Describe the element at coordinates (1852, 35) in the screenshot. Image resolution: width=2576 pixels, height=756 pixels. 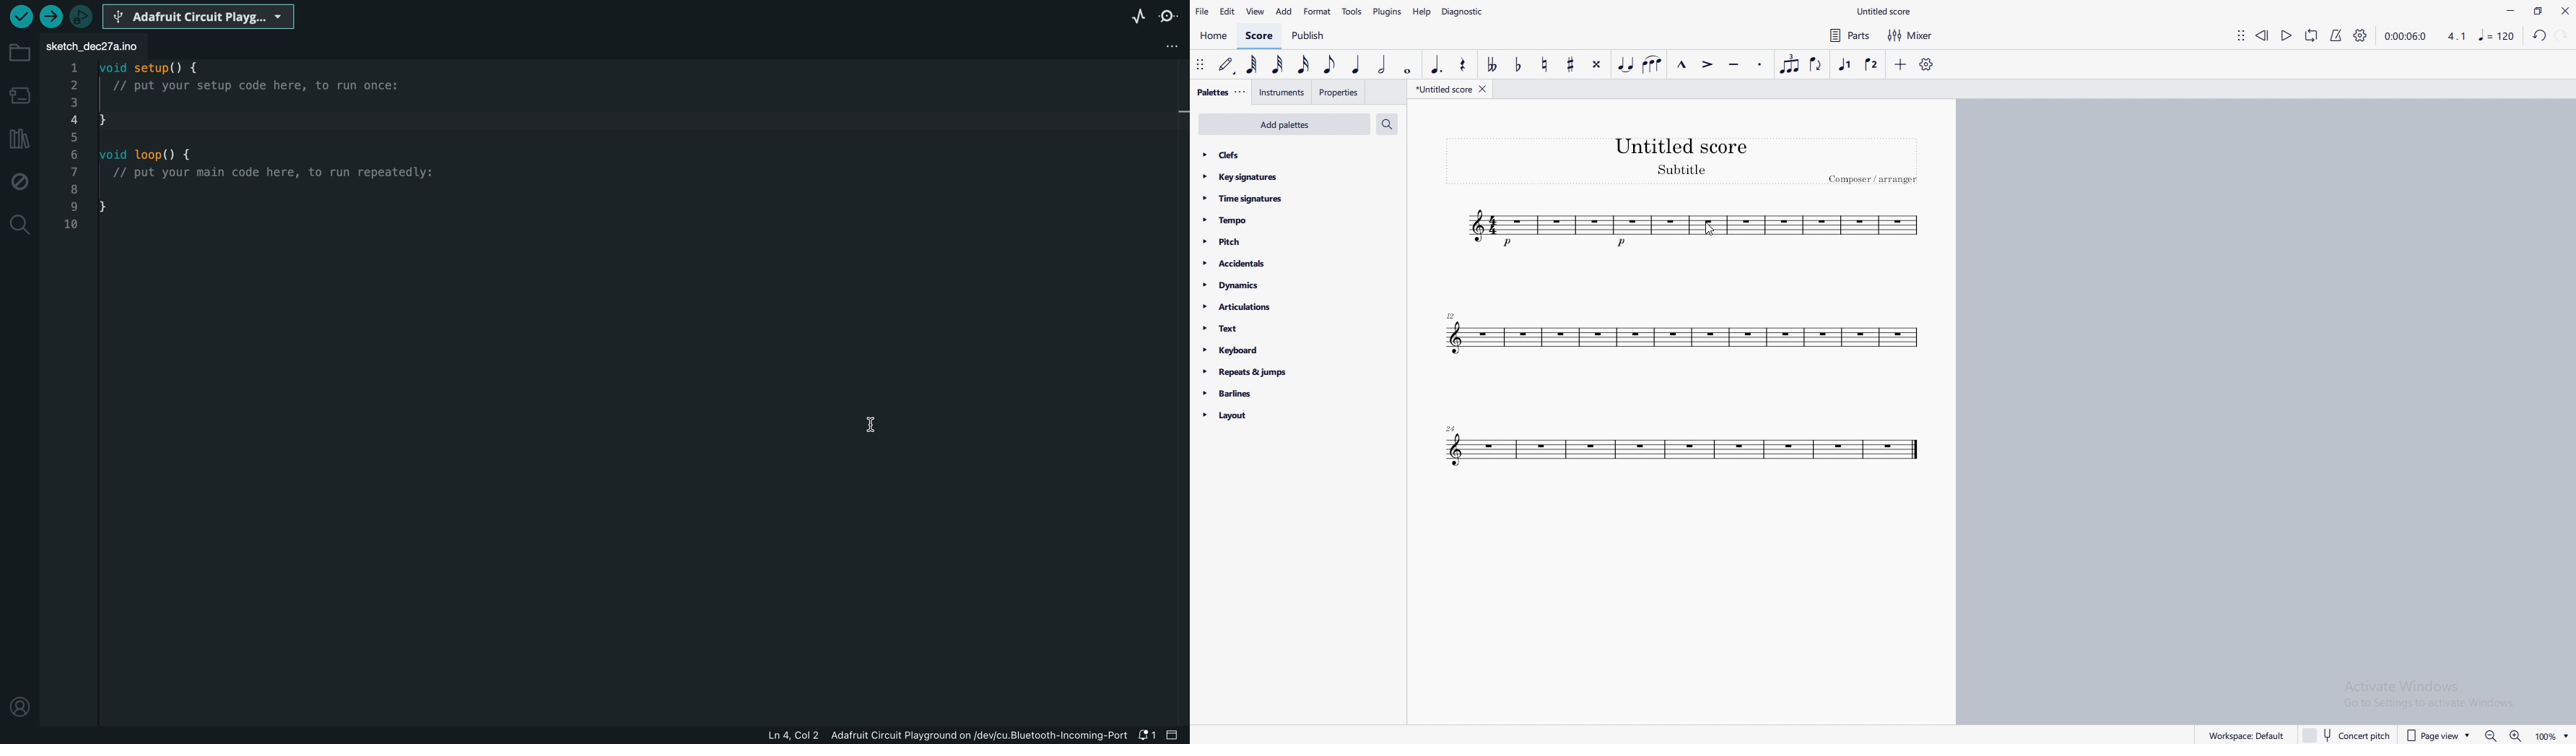
I see `parts` at that location.